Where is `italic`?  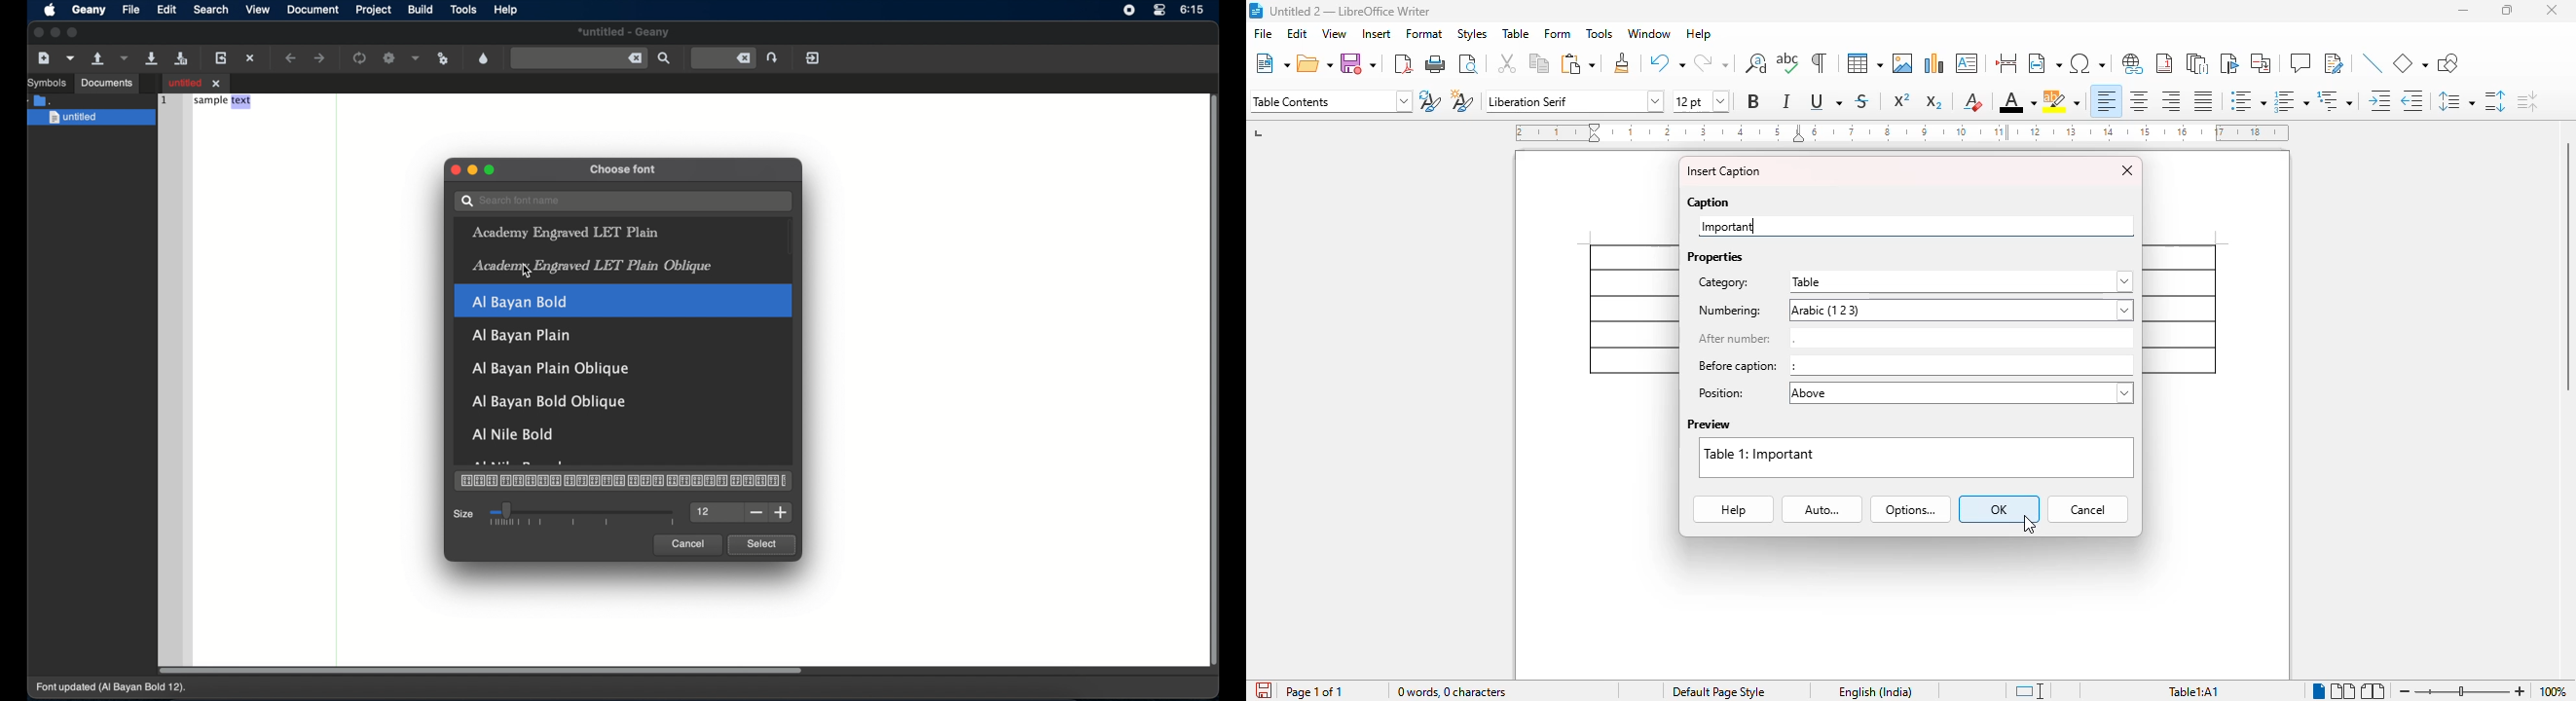
italic is located at coordinates (1785, 101).